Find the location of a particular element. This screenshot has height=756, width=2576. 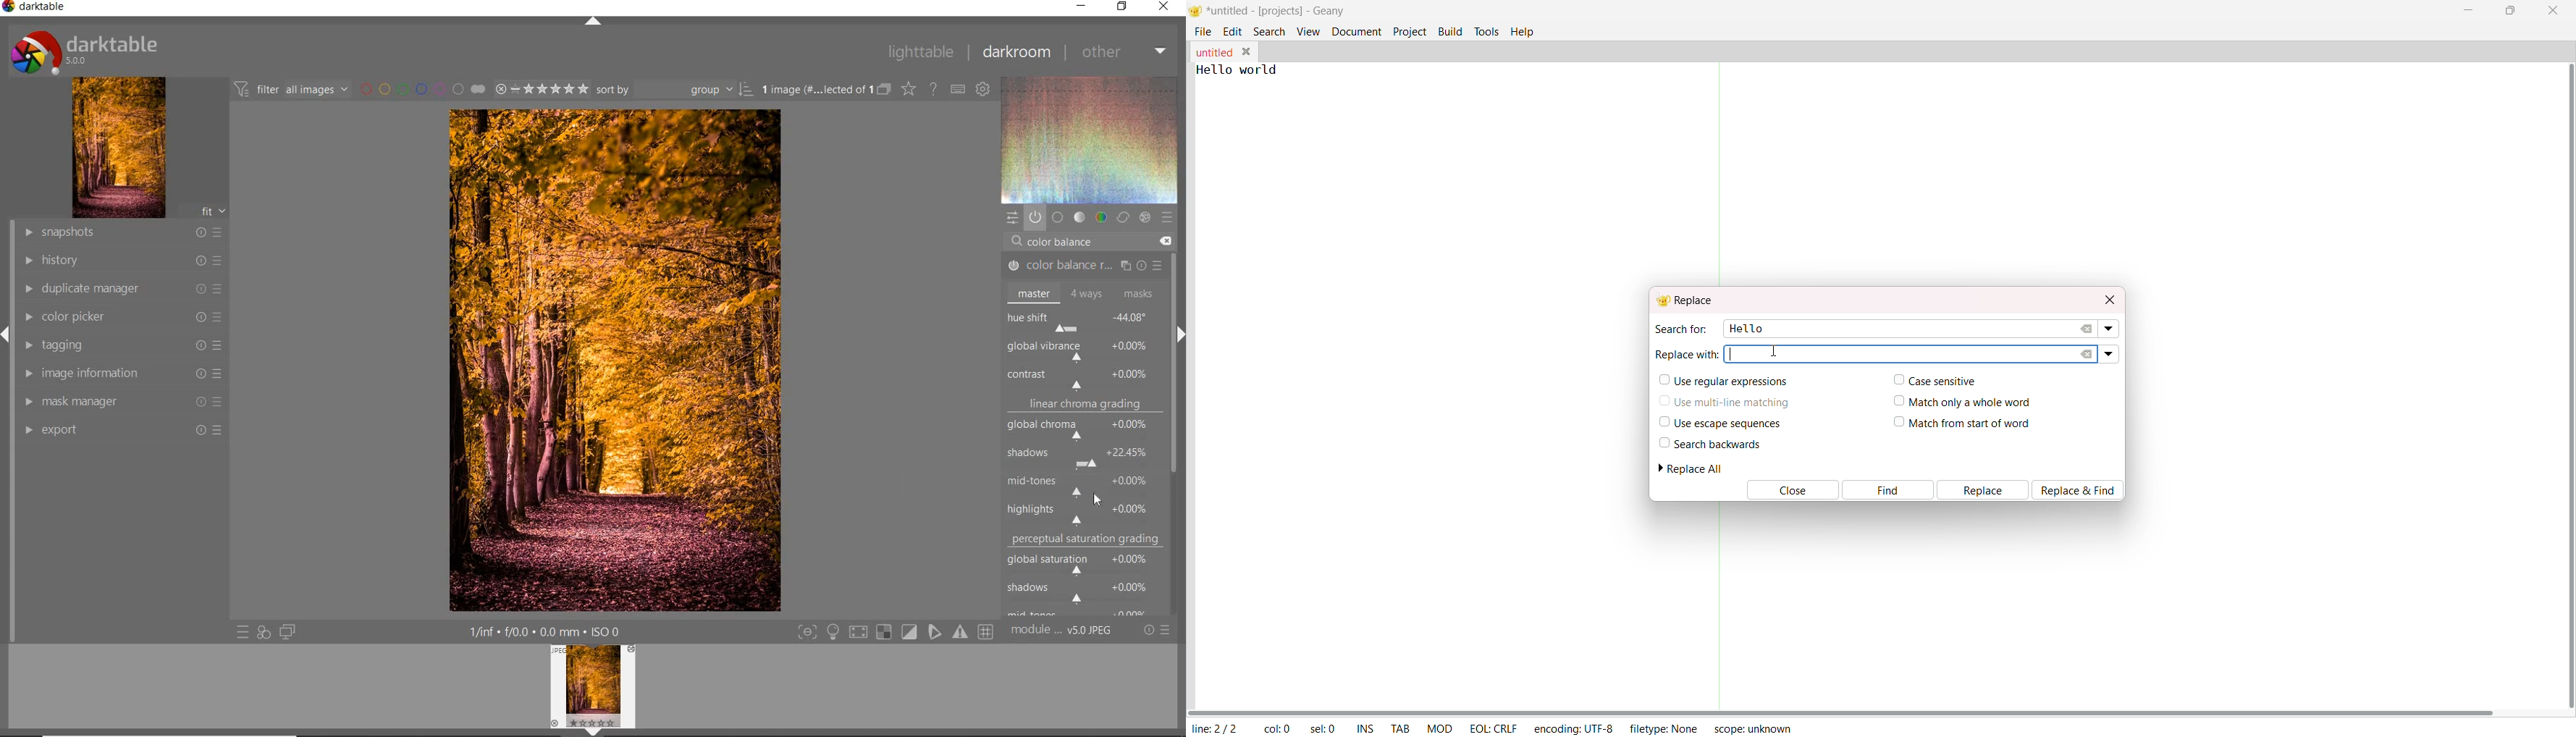

highlights is located at coordinates (1087, 510).